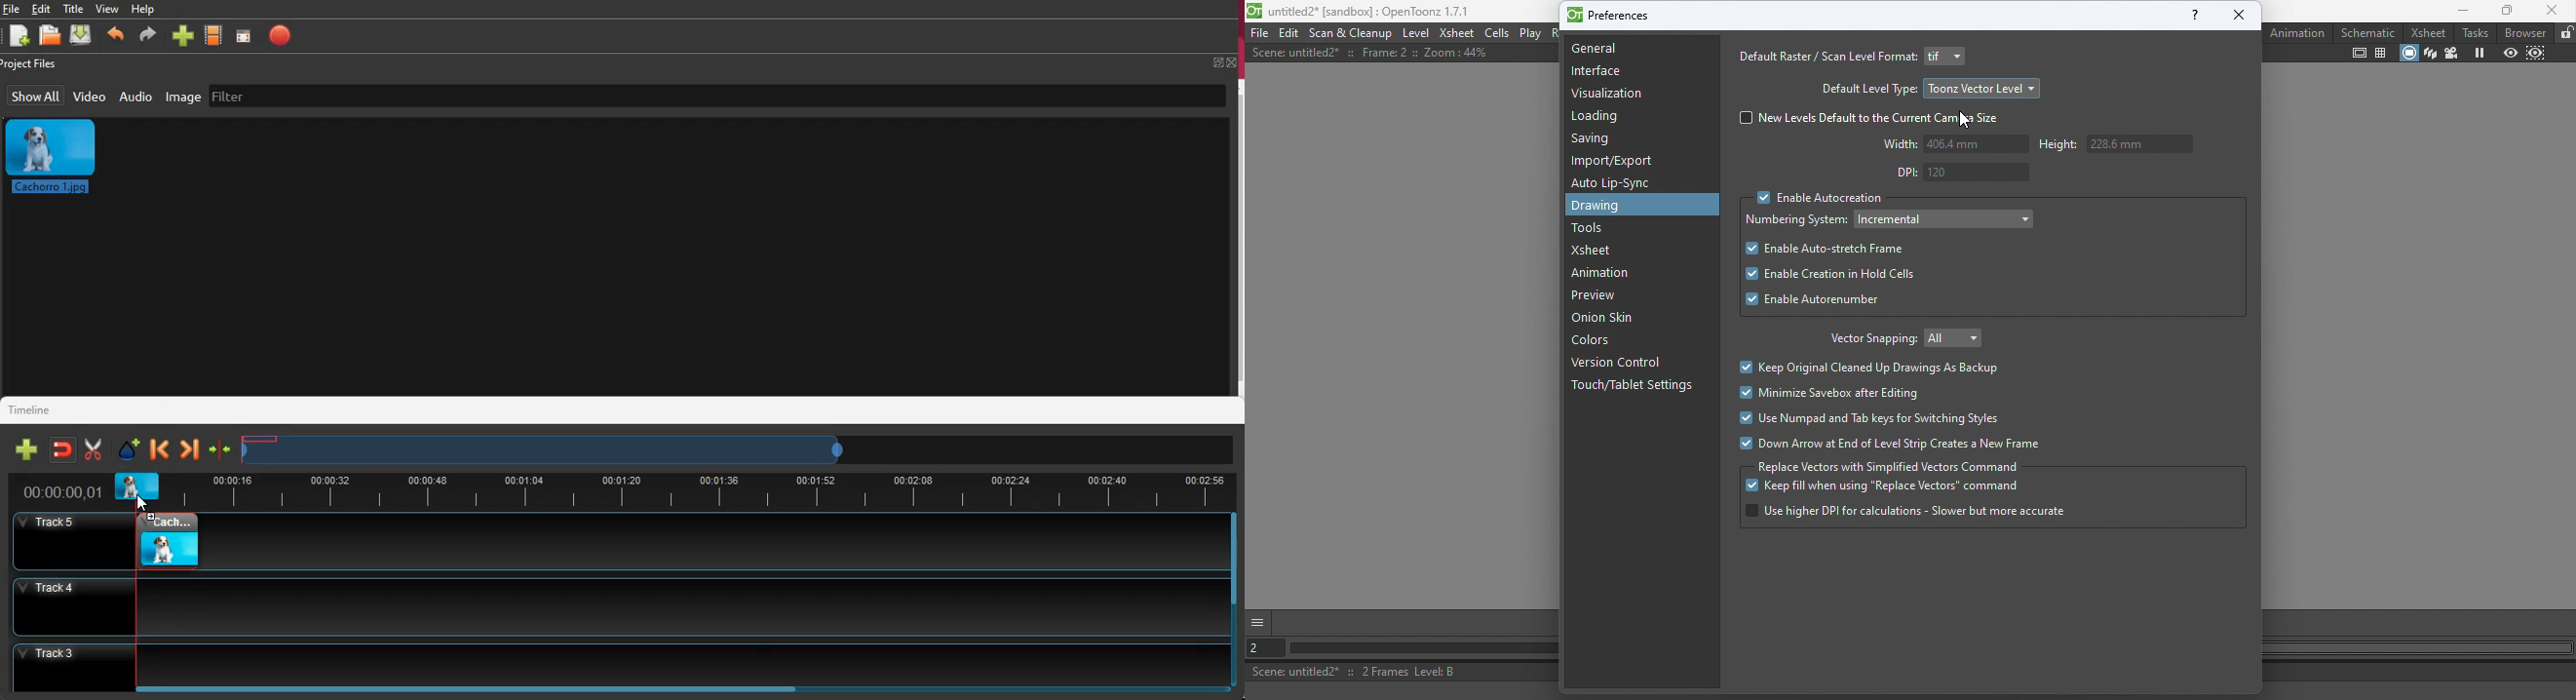 Image resolution: width=2576 pixels, height=700 pixels. What do you see at coordinates (1370, 53) in the screenshot?
I see `Scene: untitled2* :: Frame: 2 i: Zoom: 44%` at bounding box center [1370, 53].